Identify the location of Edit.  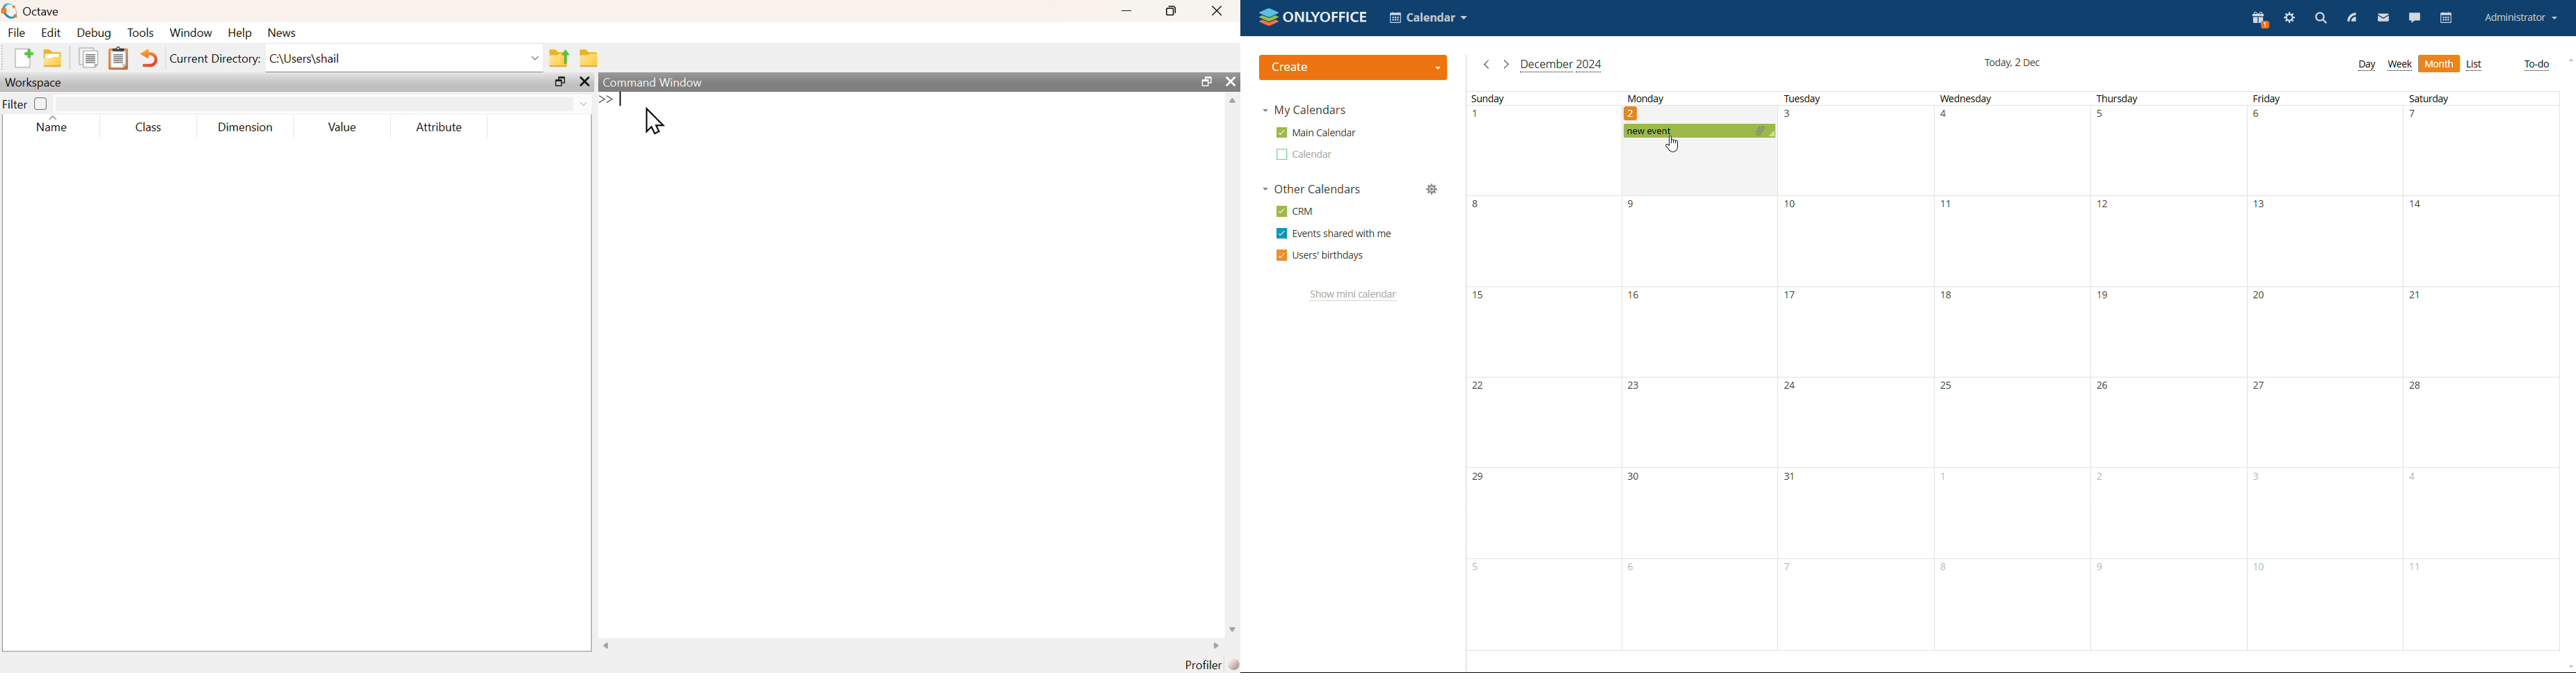
(48, 33).